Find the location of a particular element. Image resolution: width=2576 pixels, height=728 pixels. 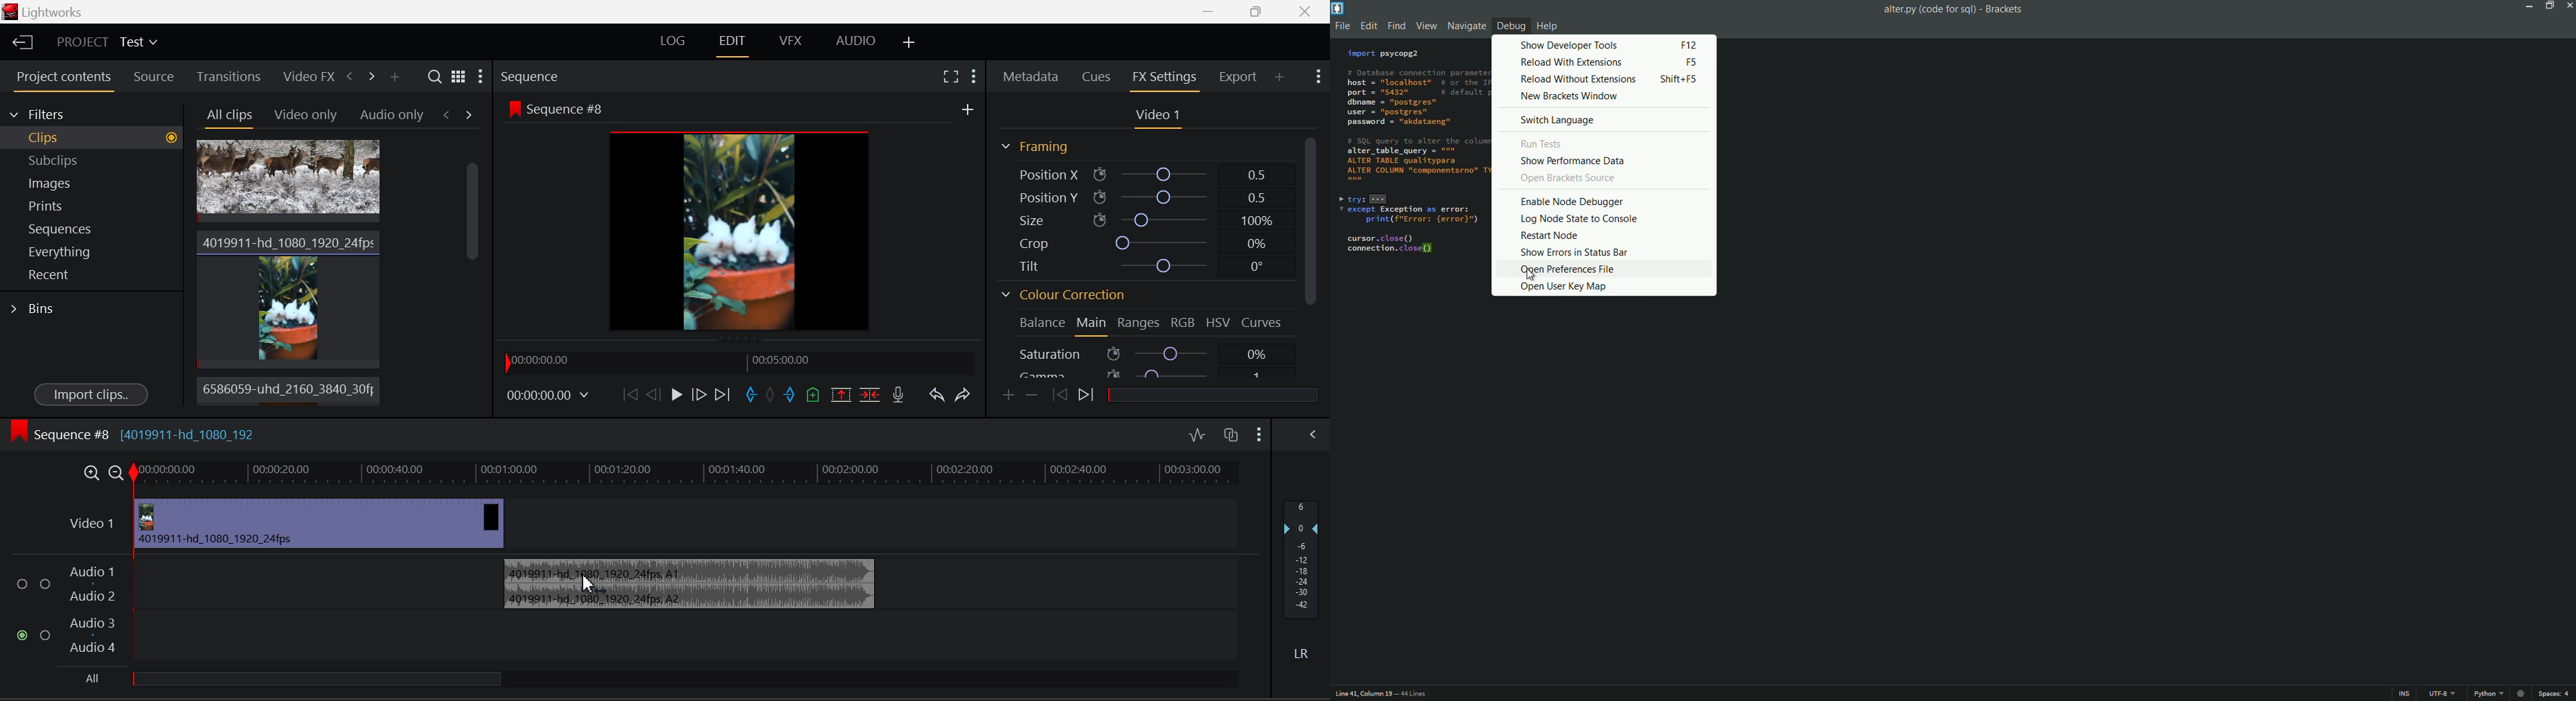

Navigate menu is located at coordinates (1467, 26).